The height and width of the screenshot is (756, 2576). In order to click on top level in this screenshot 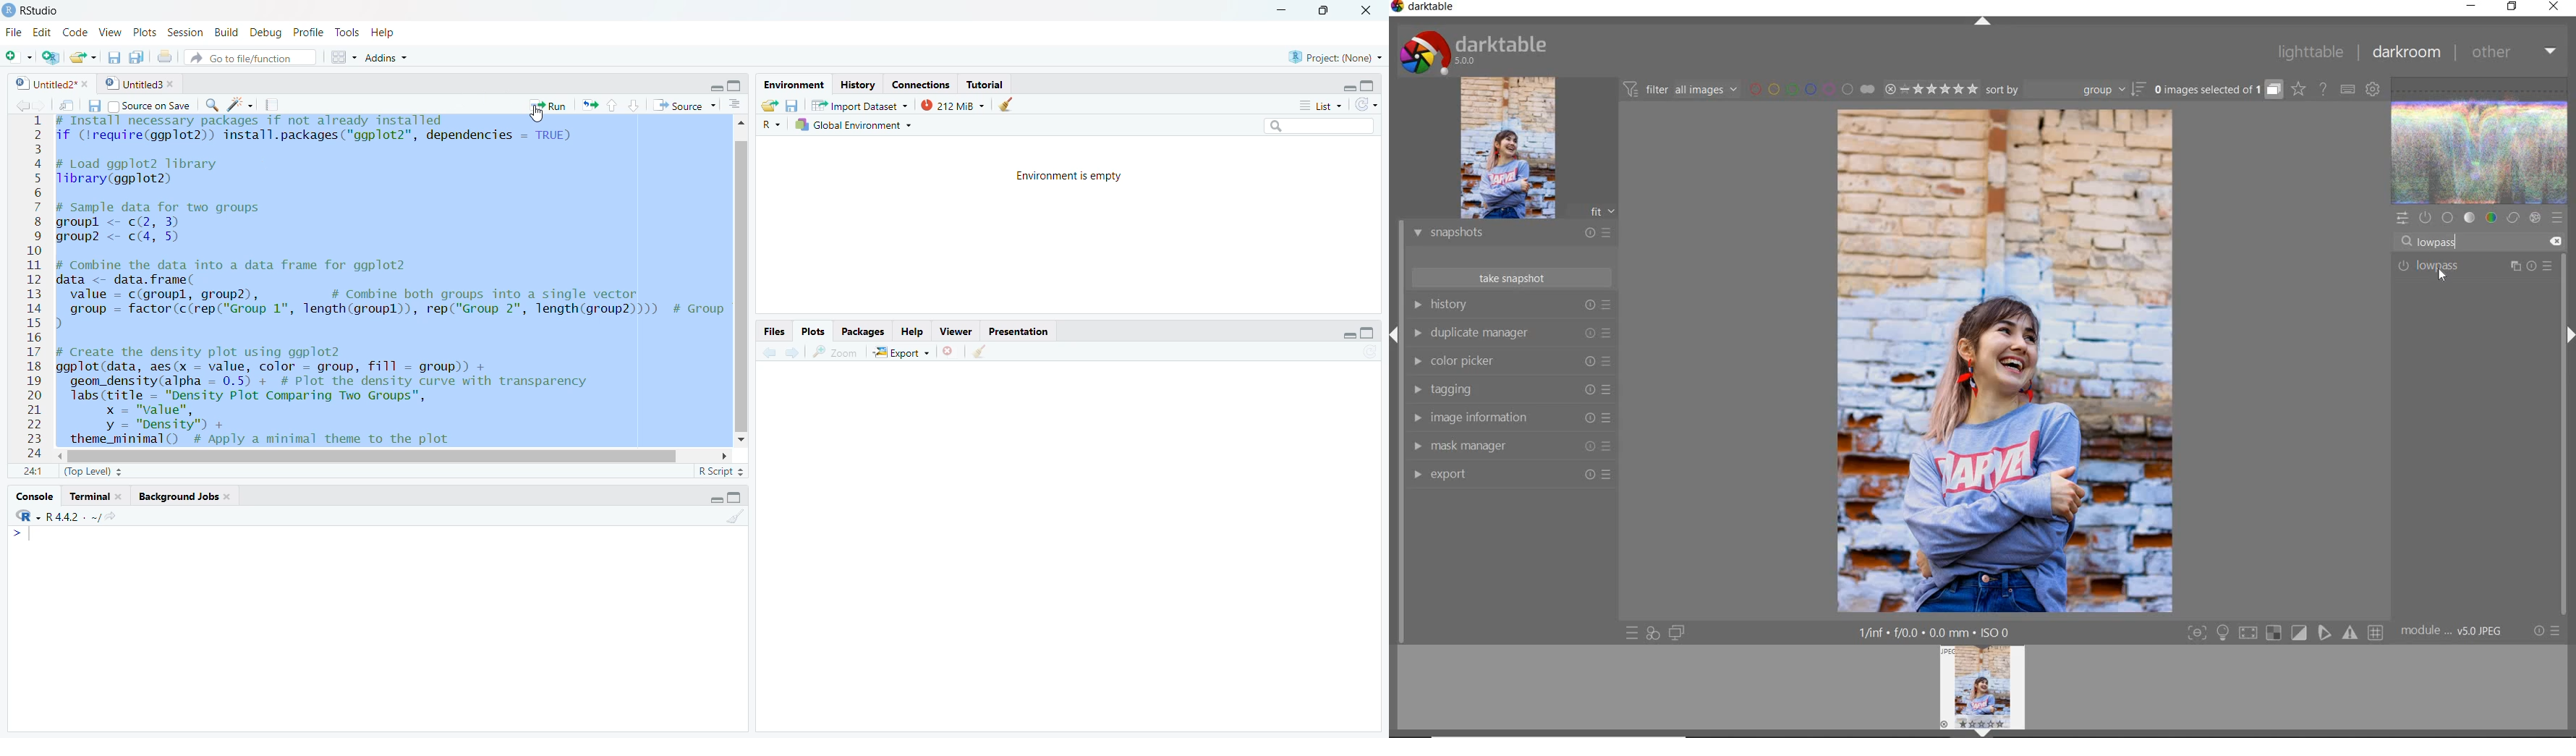, I will do `click(94, 473)`.